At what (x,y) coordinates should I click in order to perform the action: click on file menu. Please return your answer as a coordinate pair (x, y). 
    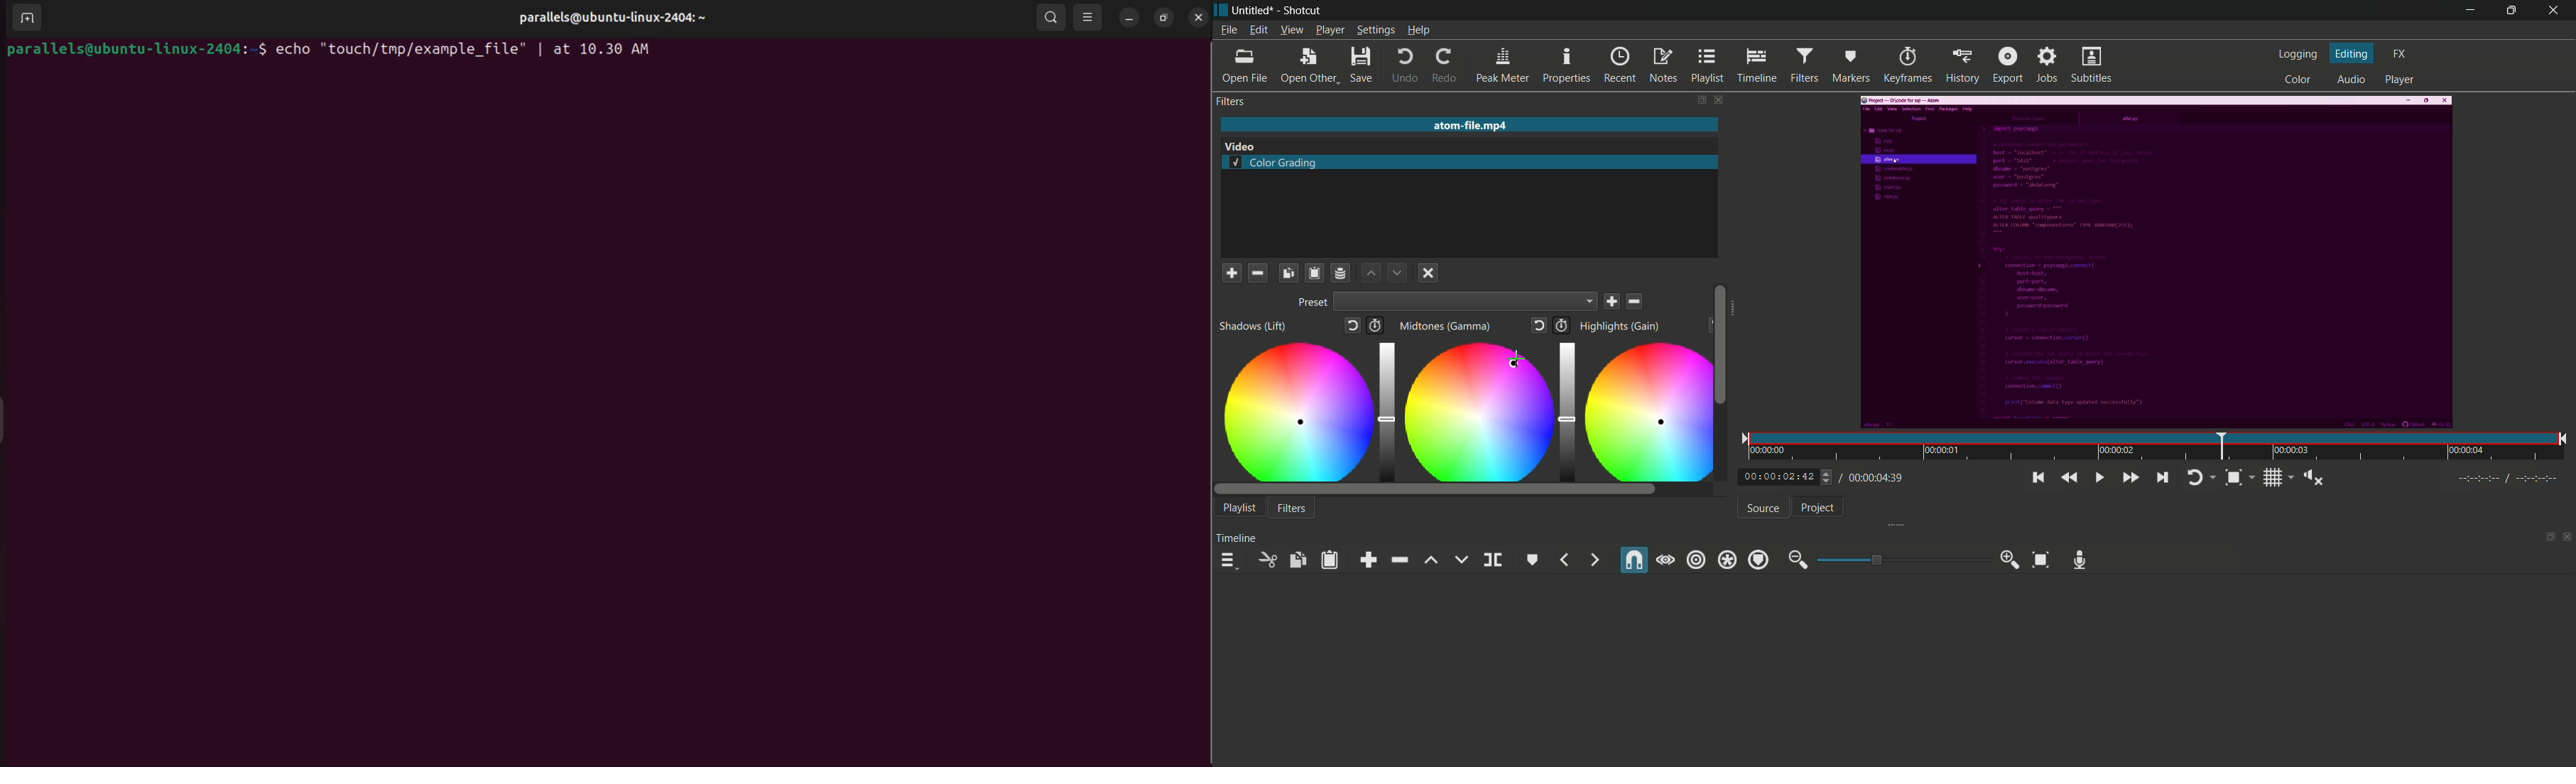
    Looking at the image, I should click on (1231, 31).